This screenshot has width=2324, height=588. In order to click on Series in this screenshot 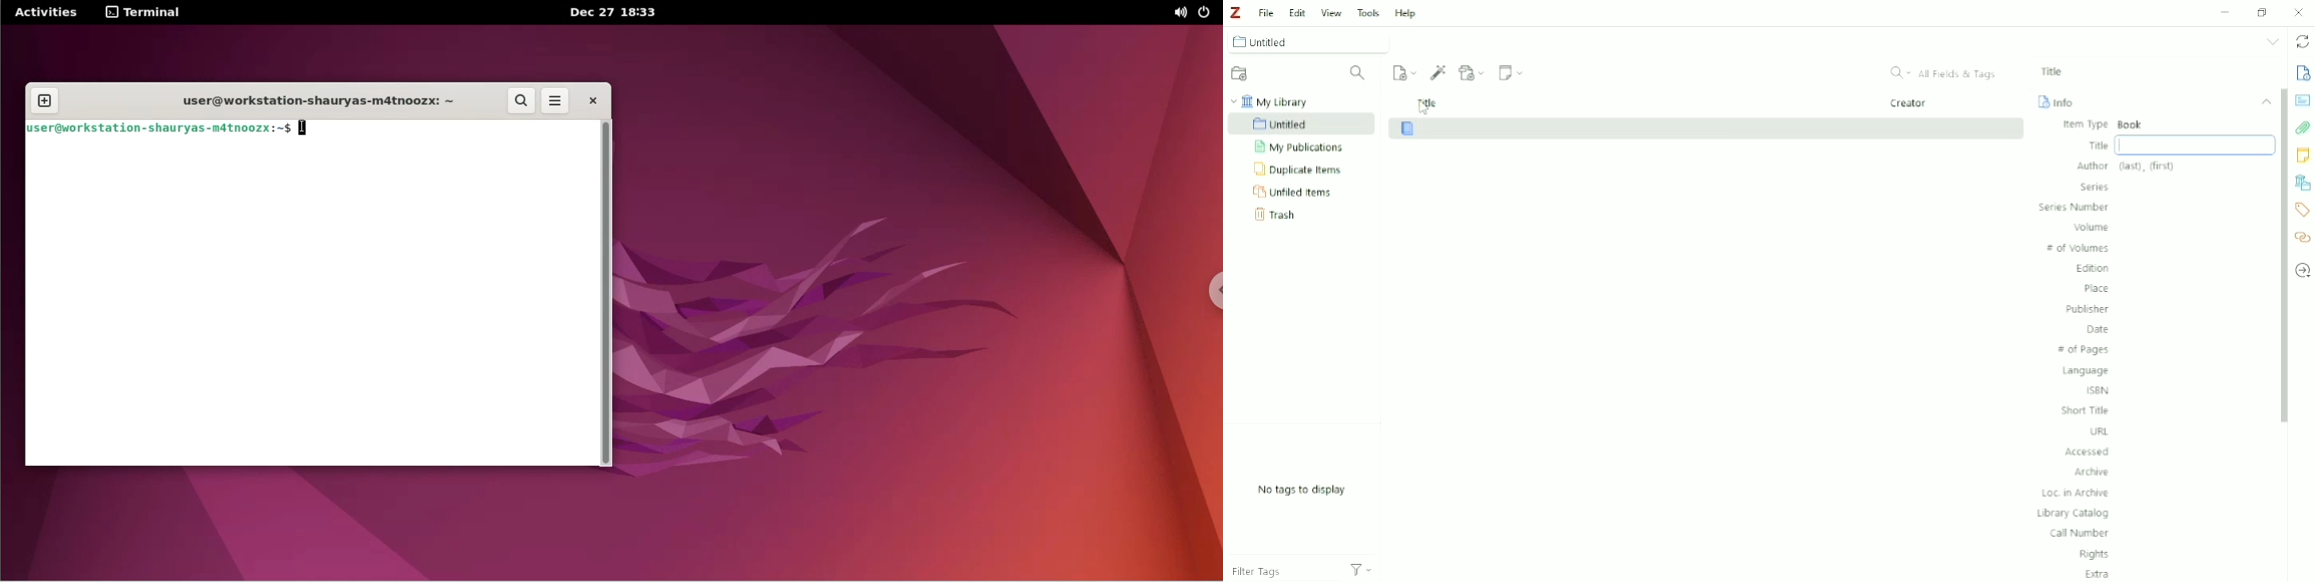, I will do `click(2097, 187)`.